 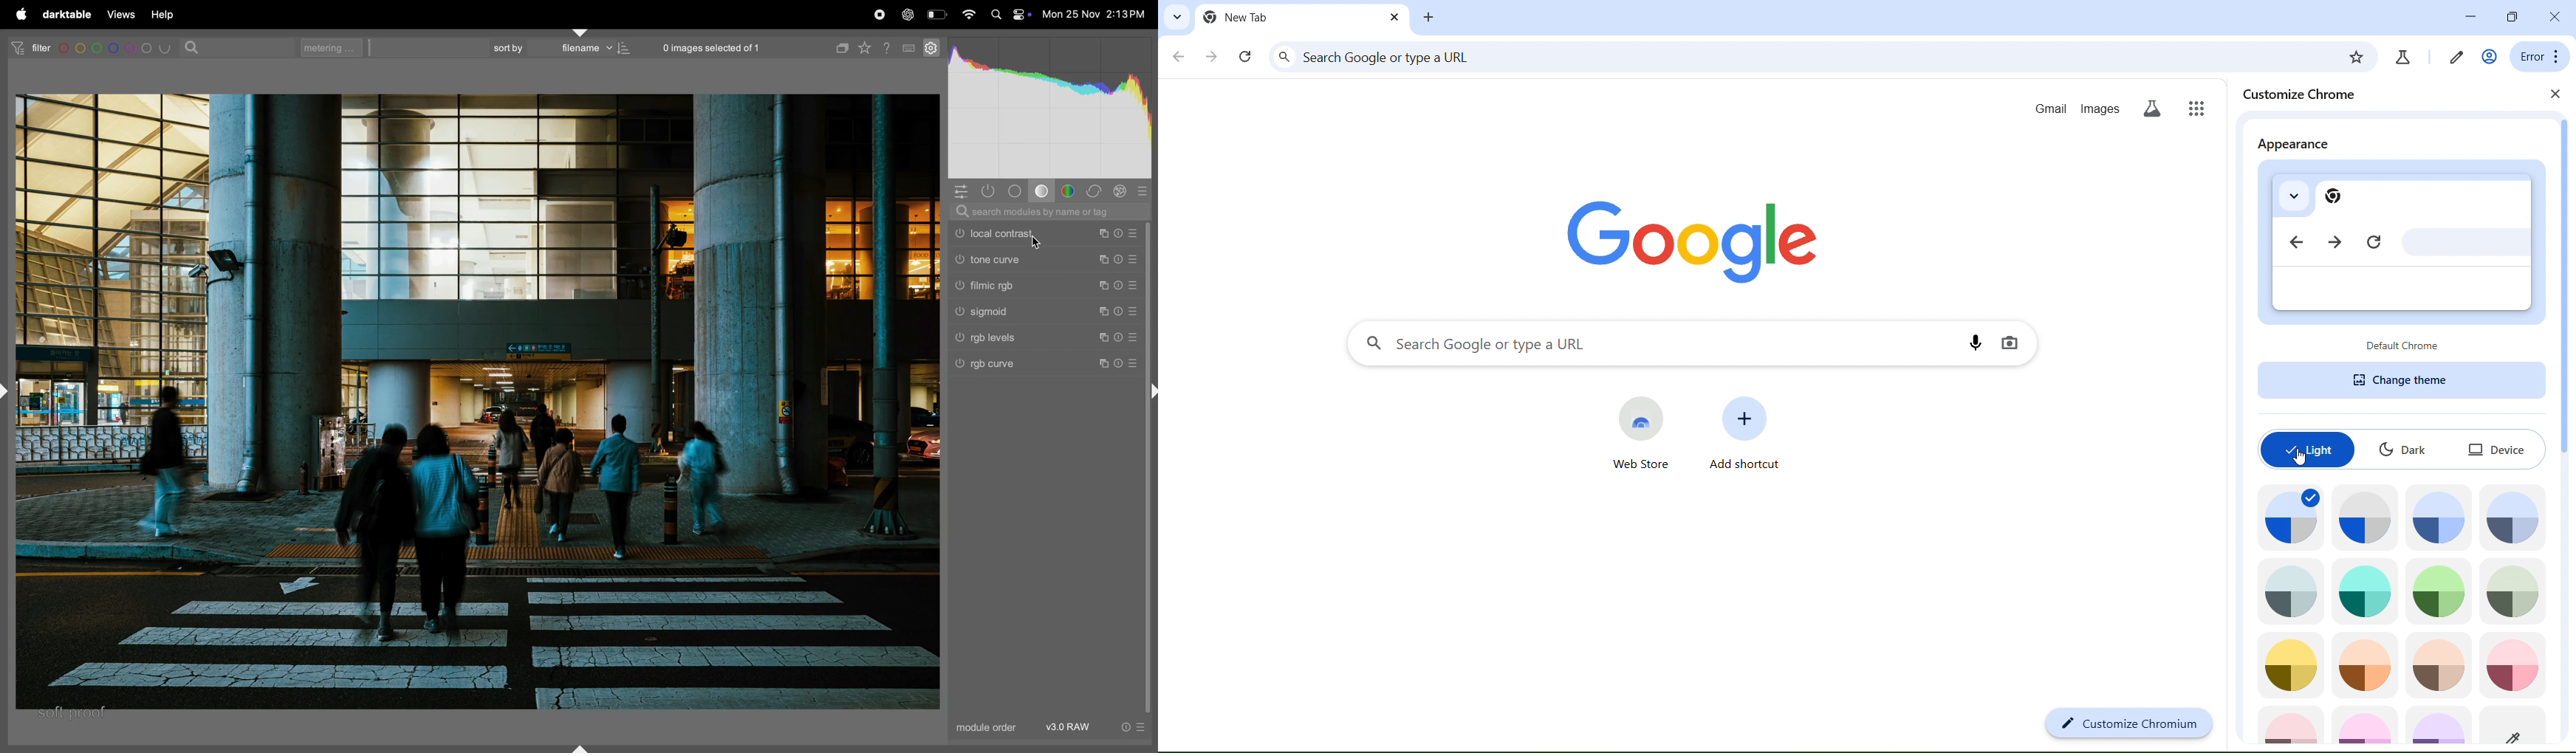 I want to click on reset, so click(x=1120, y=260).